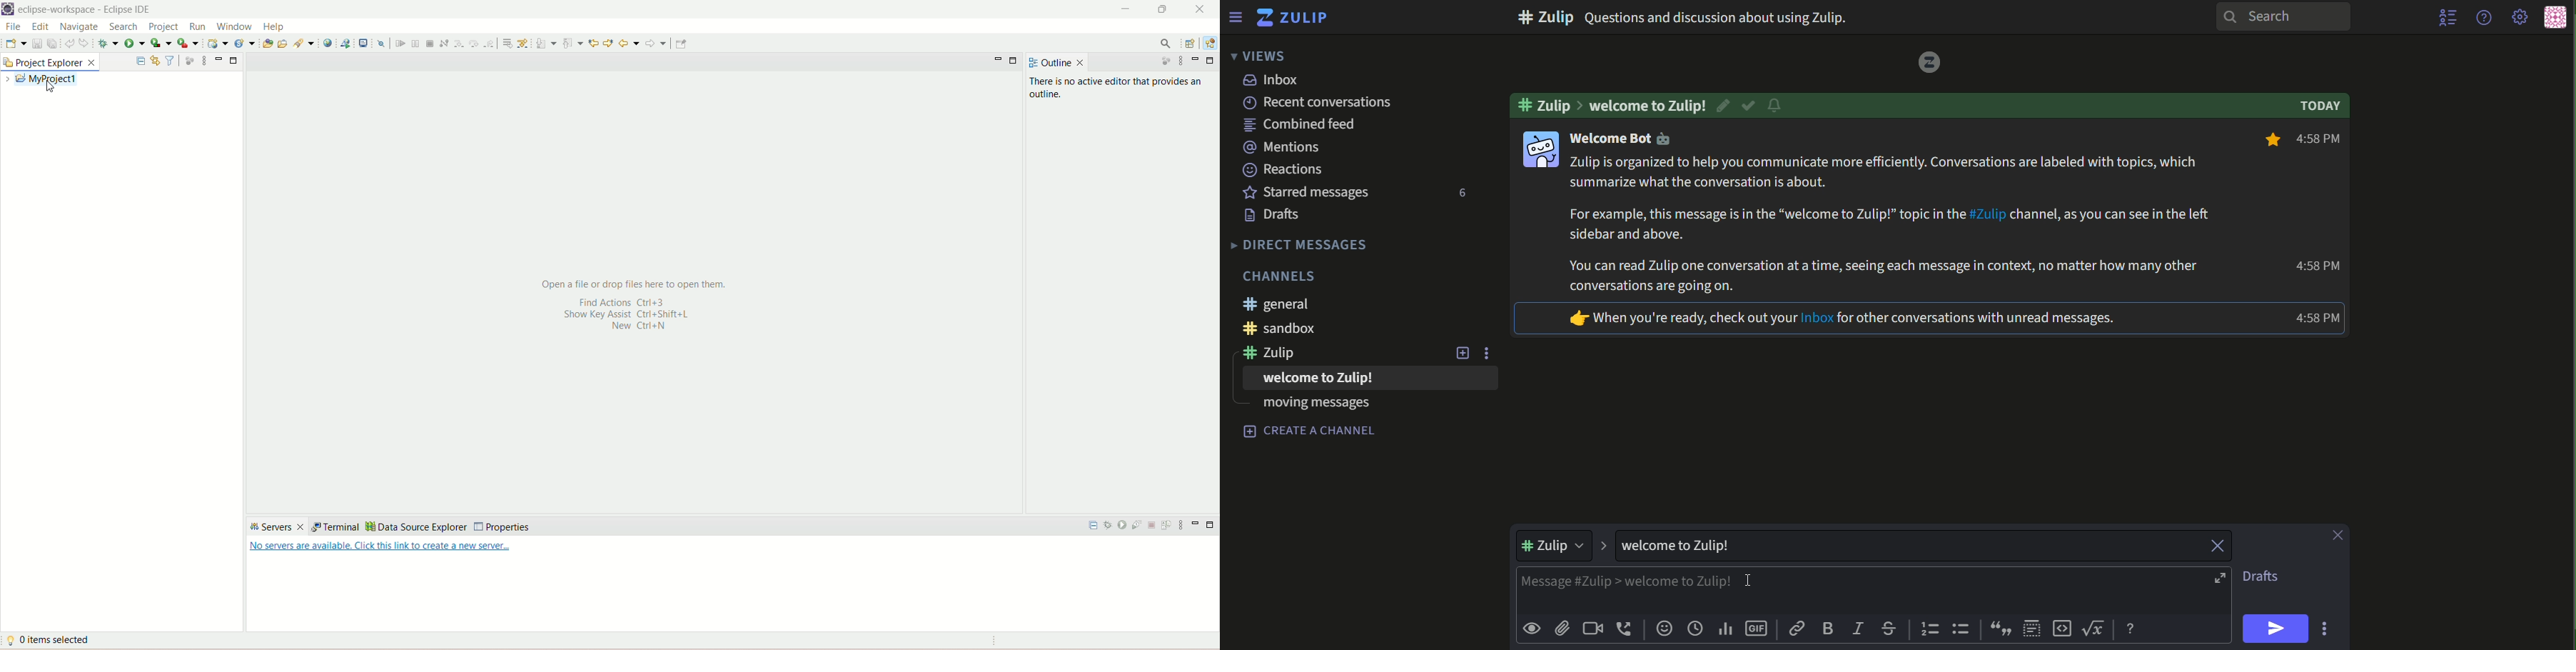  Describe the element at coordinates (2449, 17) in the screenshot. I see `user list` at that location.